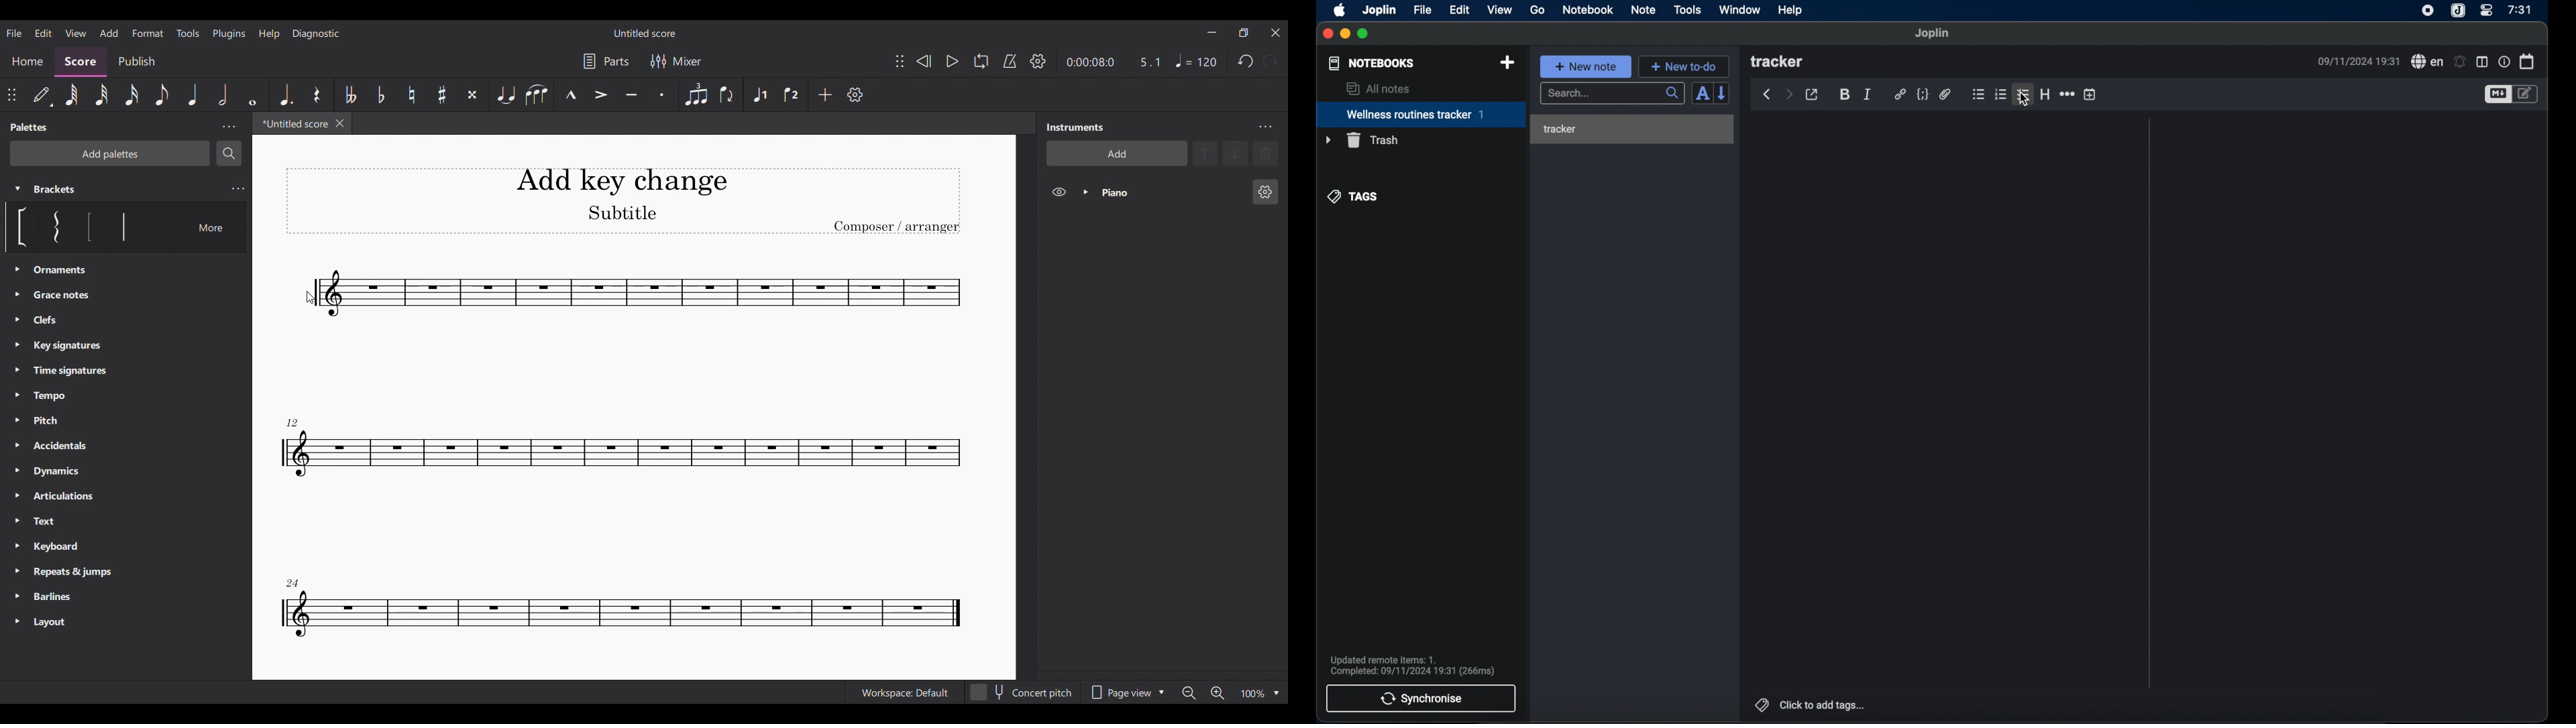 Image resolution: width=2576 pixels, height=728 pixels. I want to click on all notes, so click(1377, 88).